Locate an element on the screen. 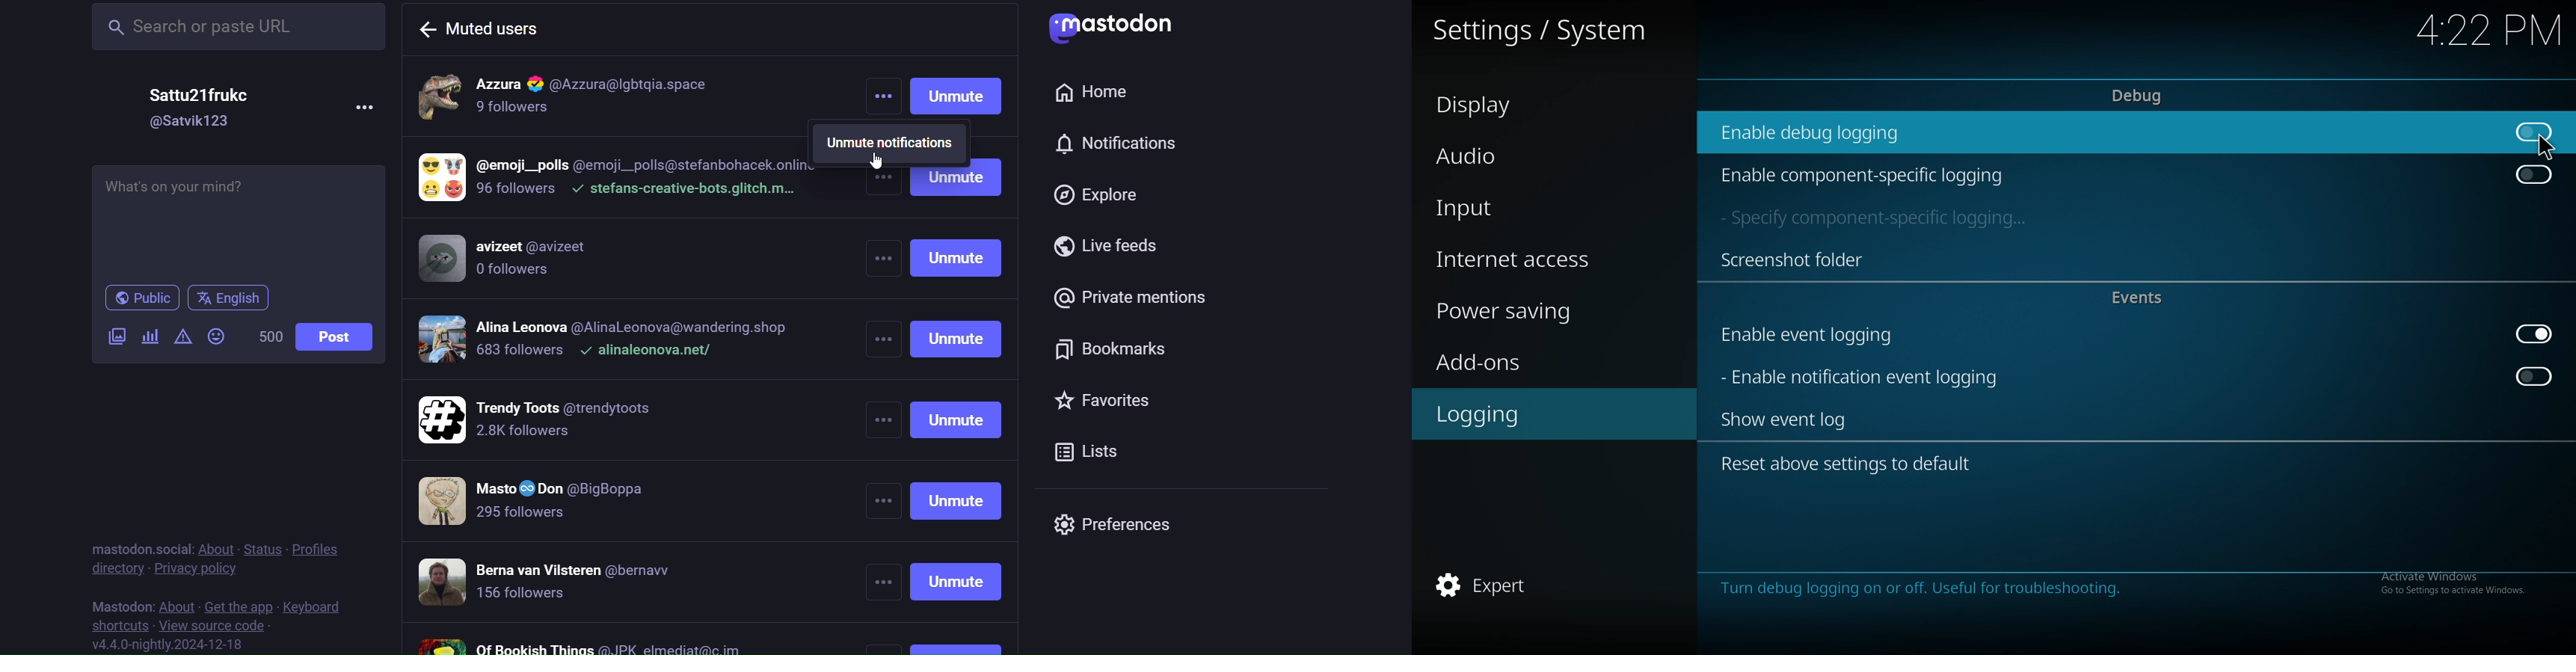 The height and width of the screenshot is (672, 2576). muted users is located at coordinates (487, 27).